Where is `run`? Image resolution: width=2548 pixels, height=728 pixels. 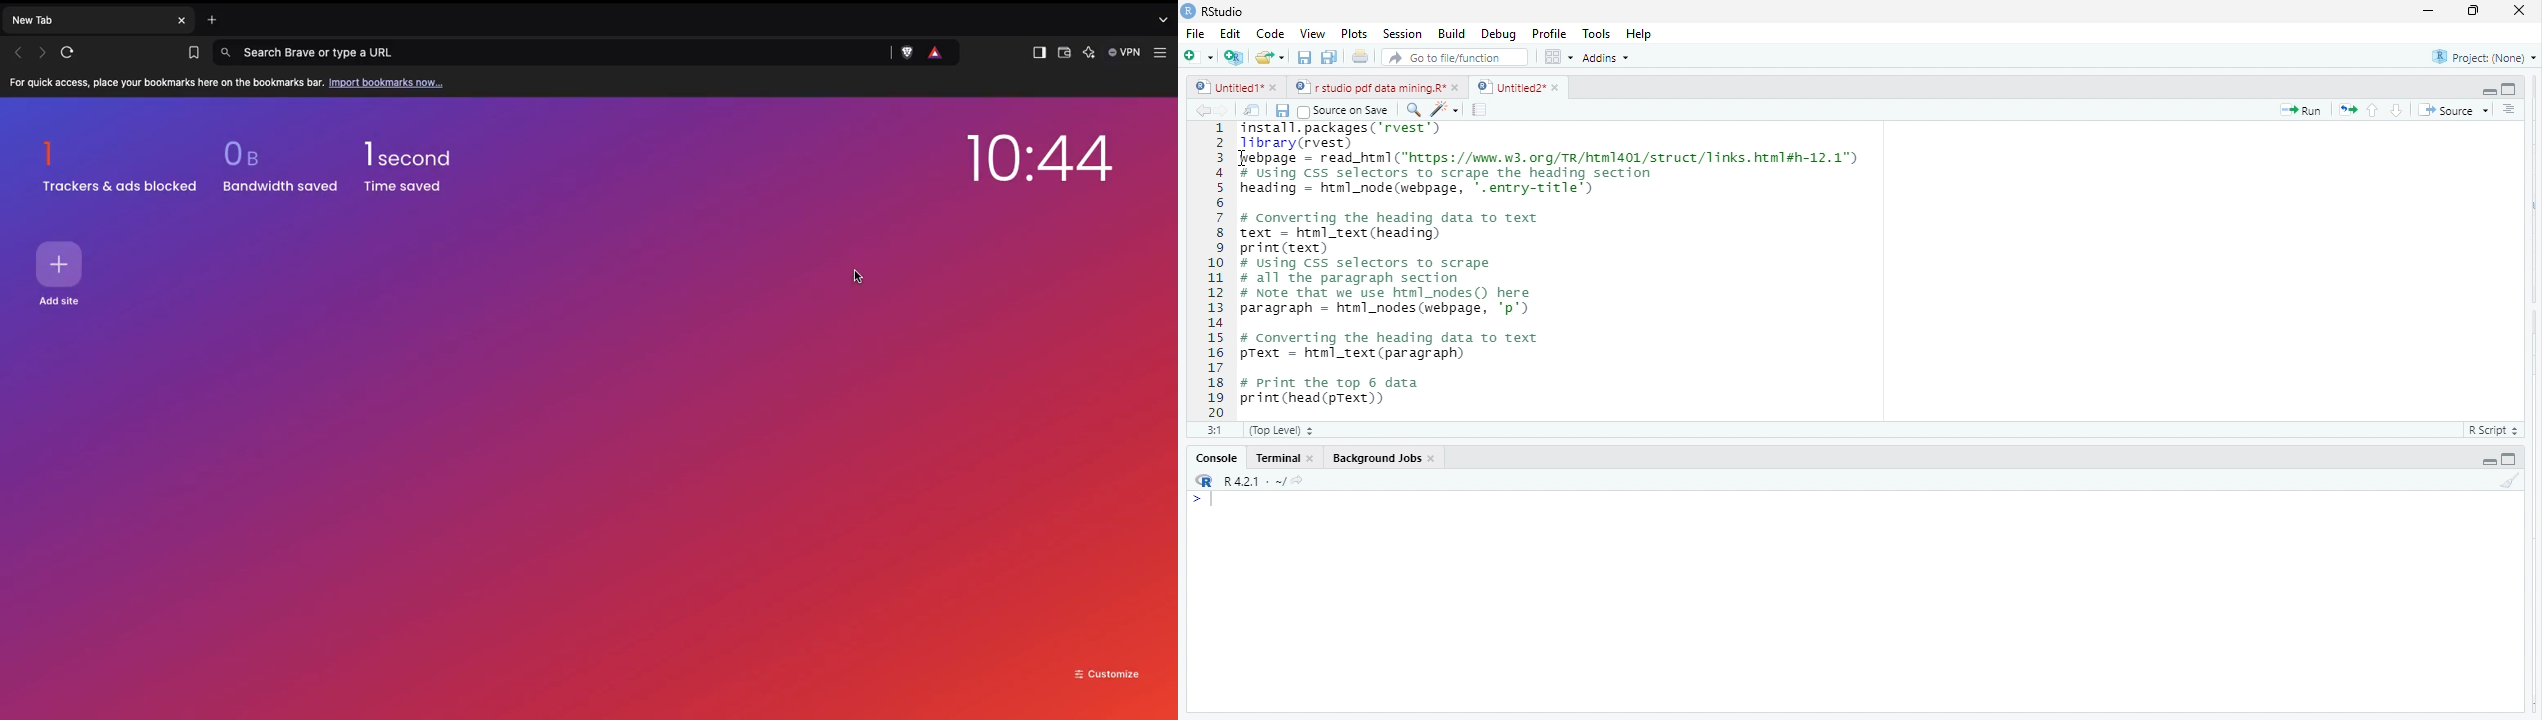 run is located at coordinates (2302, 111).